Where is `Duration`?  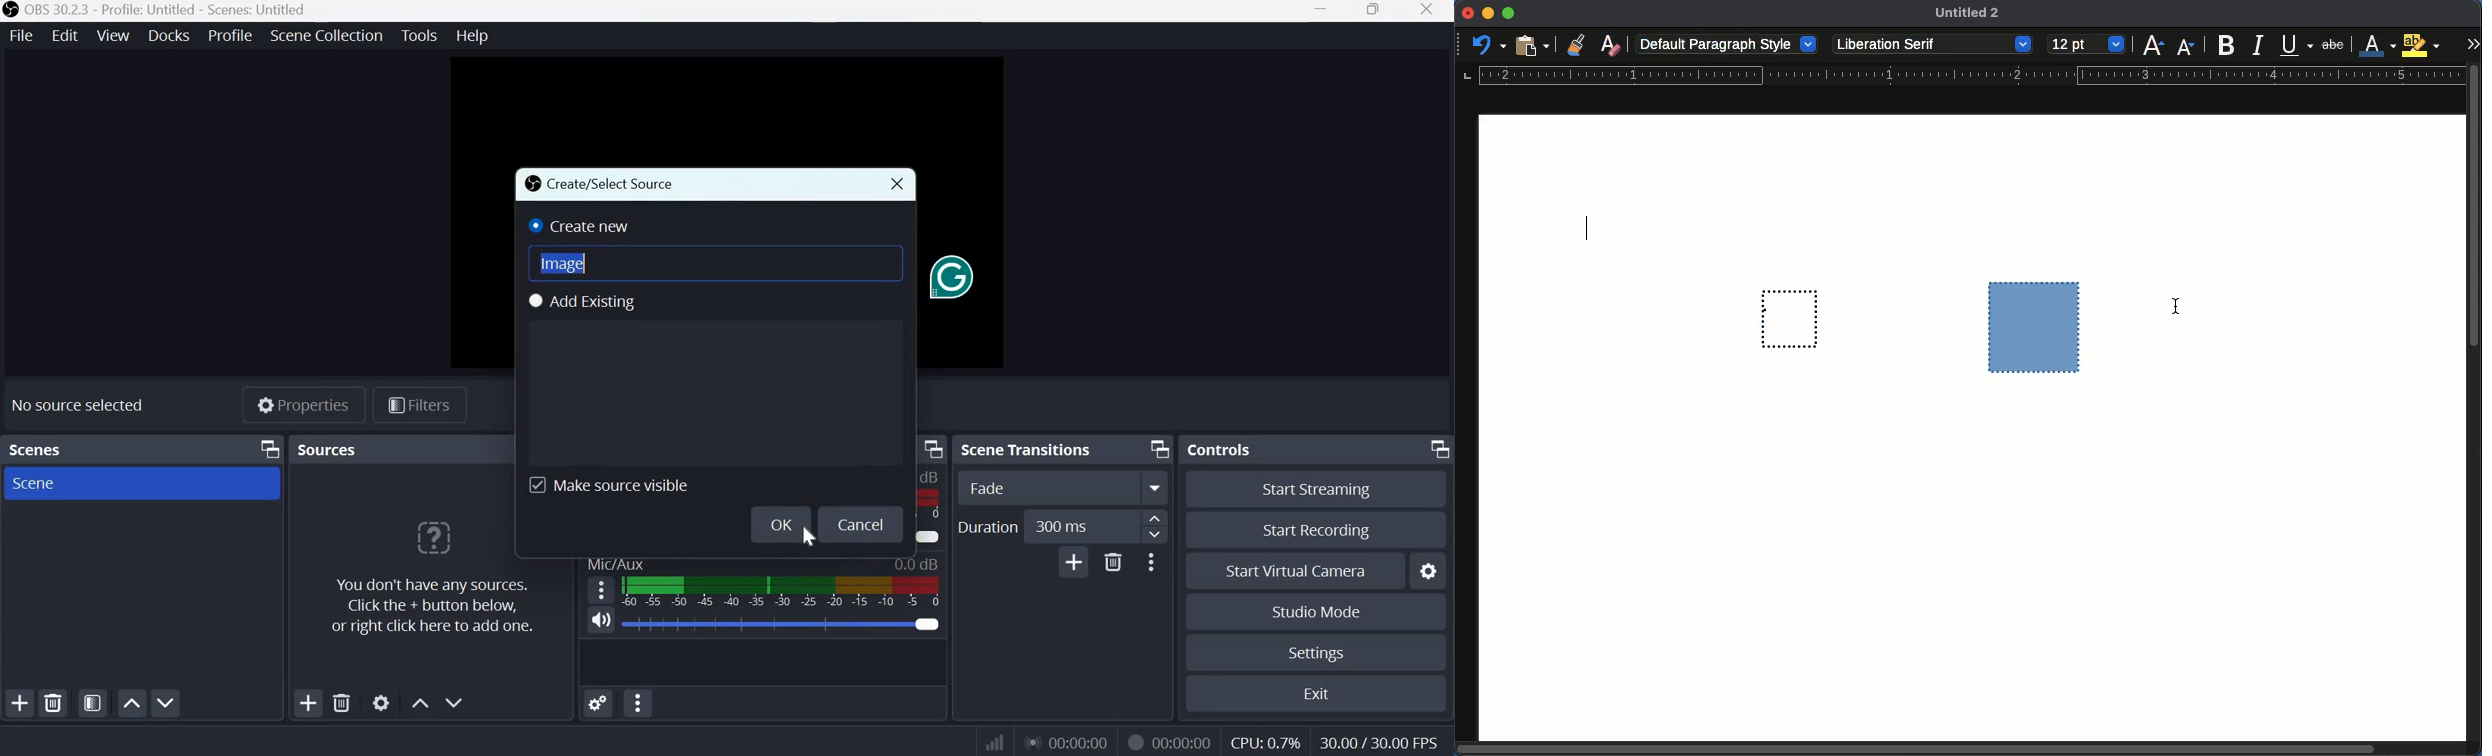 Duration is located at coordinates (989, 527).